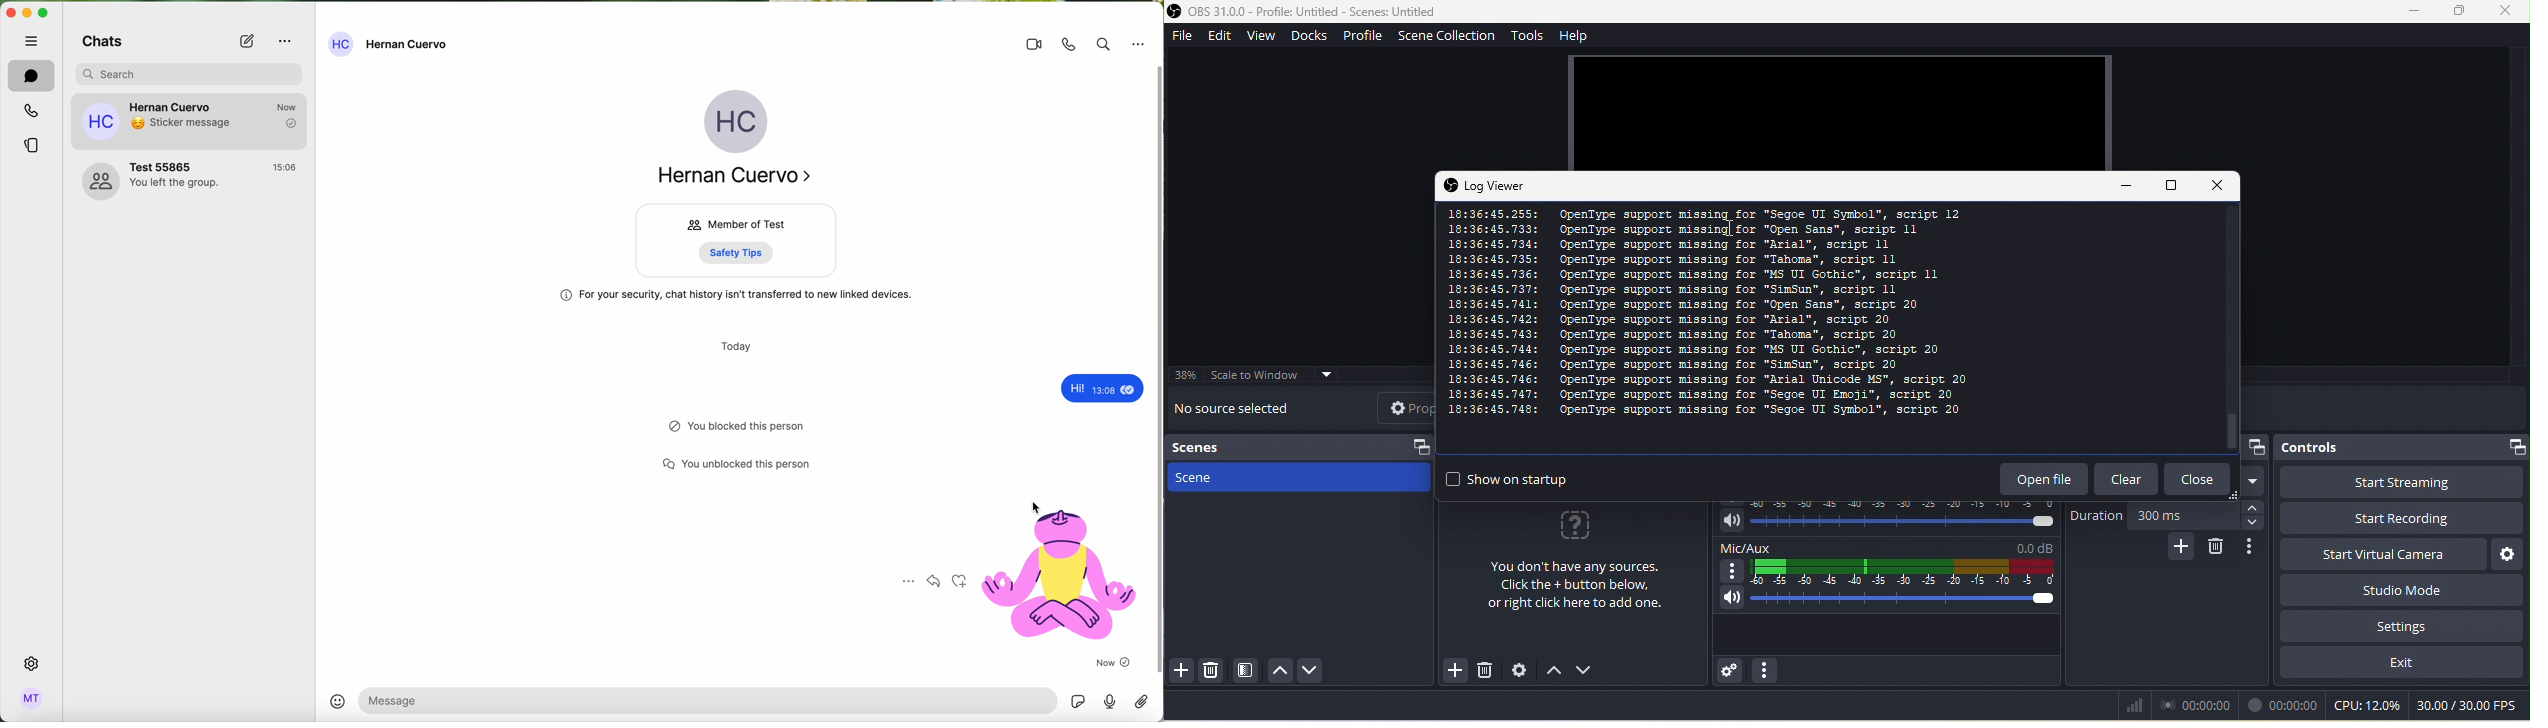 This screenshot has width=2548, height=728. What do you see at coordinates (196, 73) in the screenshot?
I see `search bar` at bounding box center [196, 73].